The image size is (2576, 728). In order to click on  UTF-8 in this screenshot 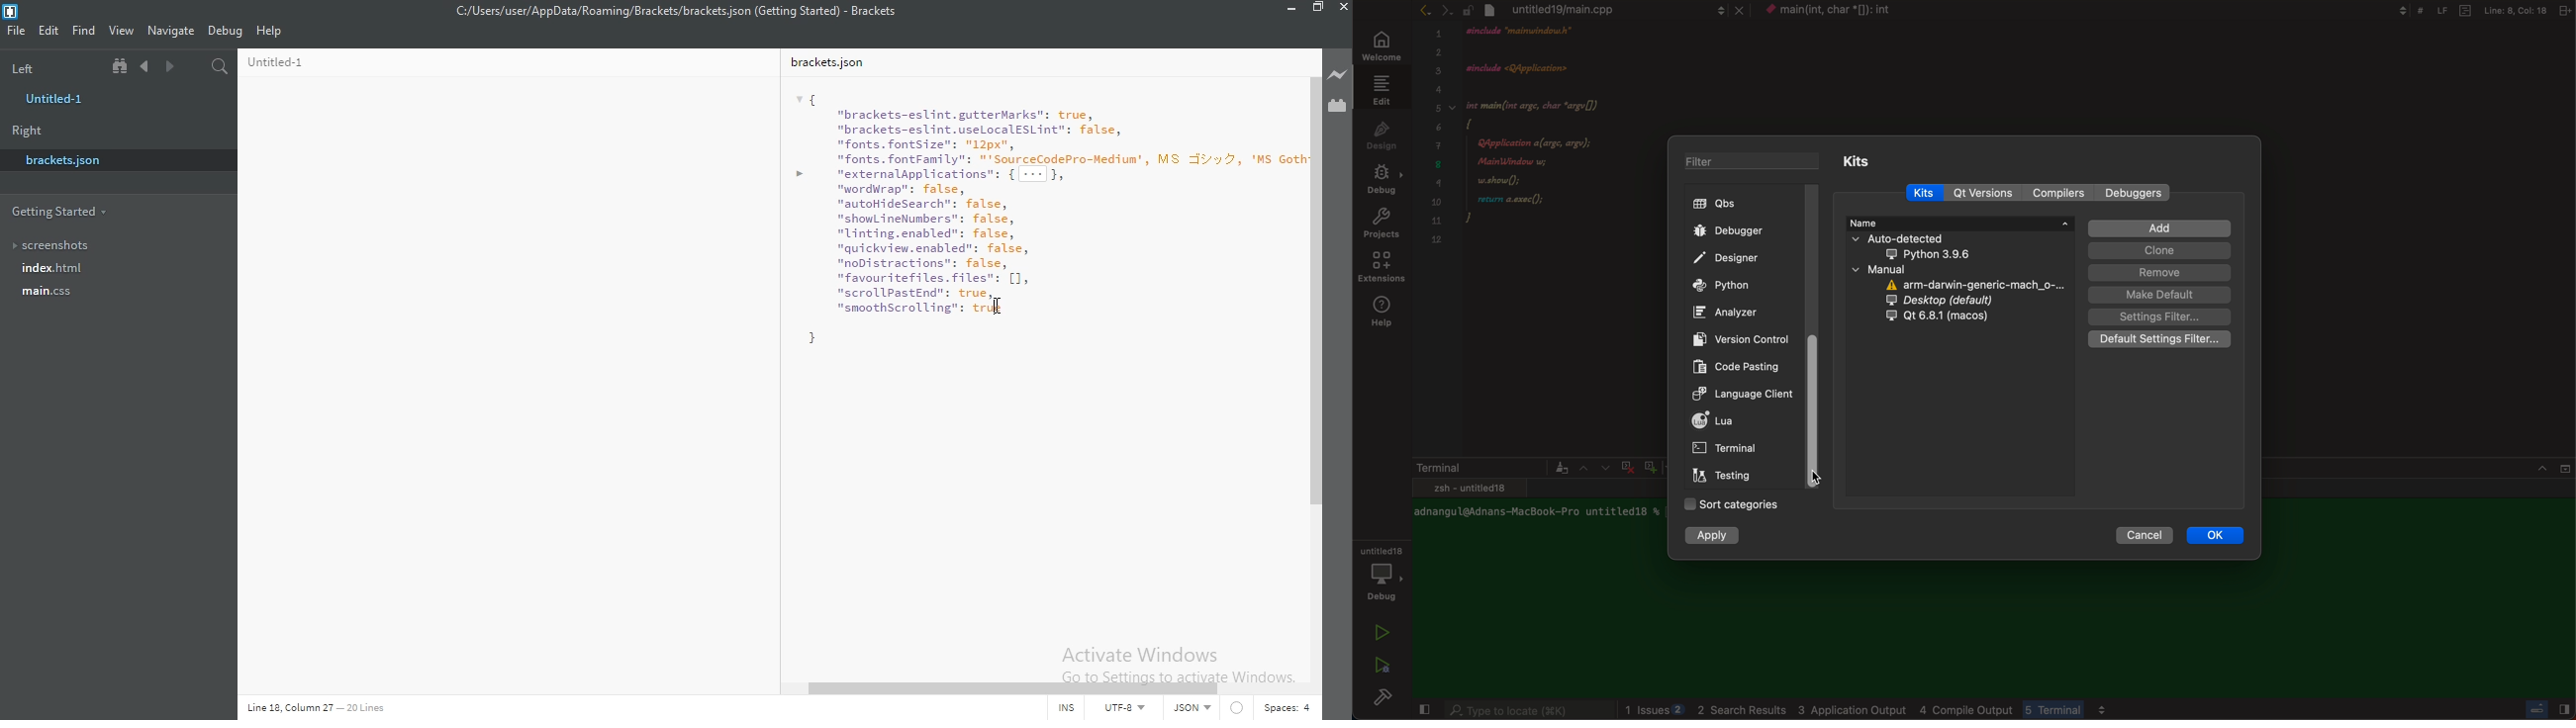, I will do `click(1129, 710)`.